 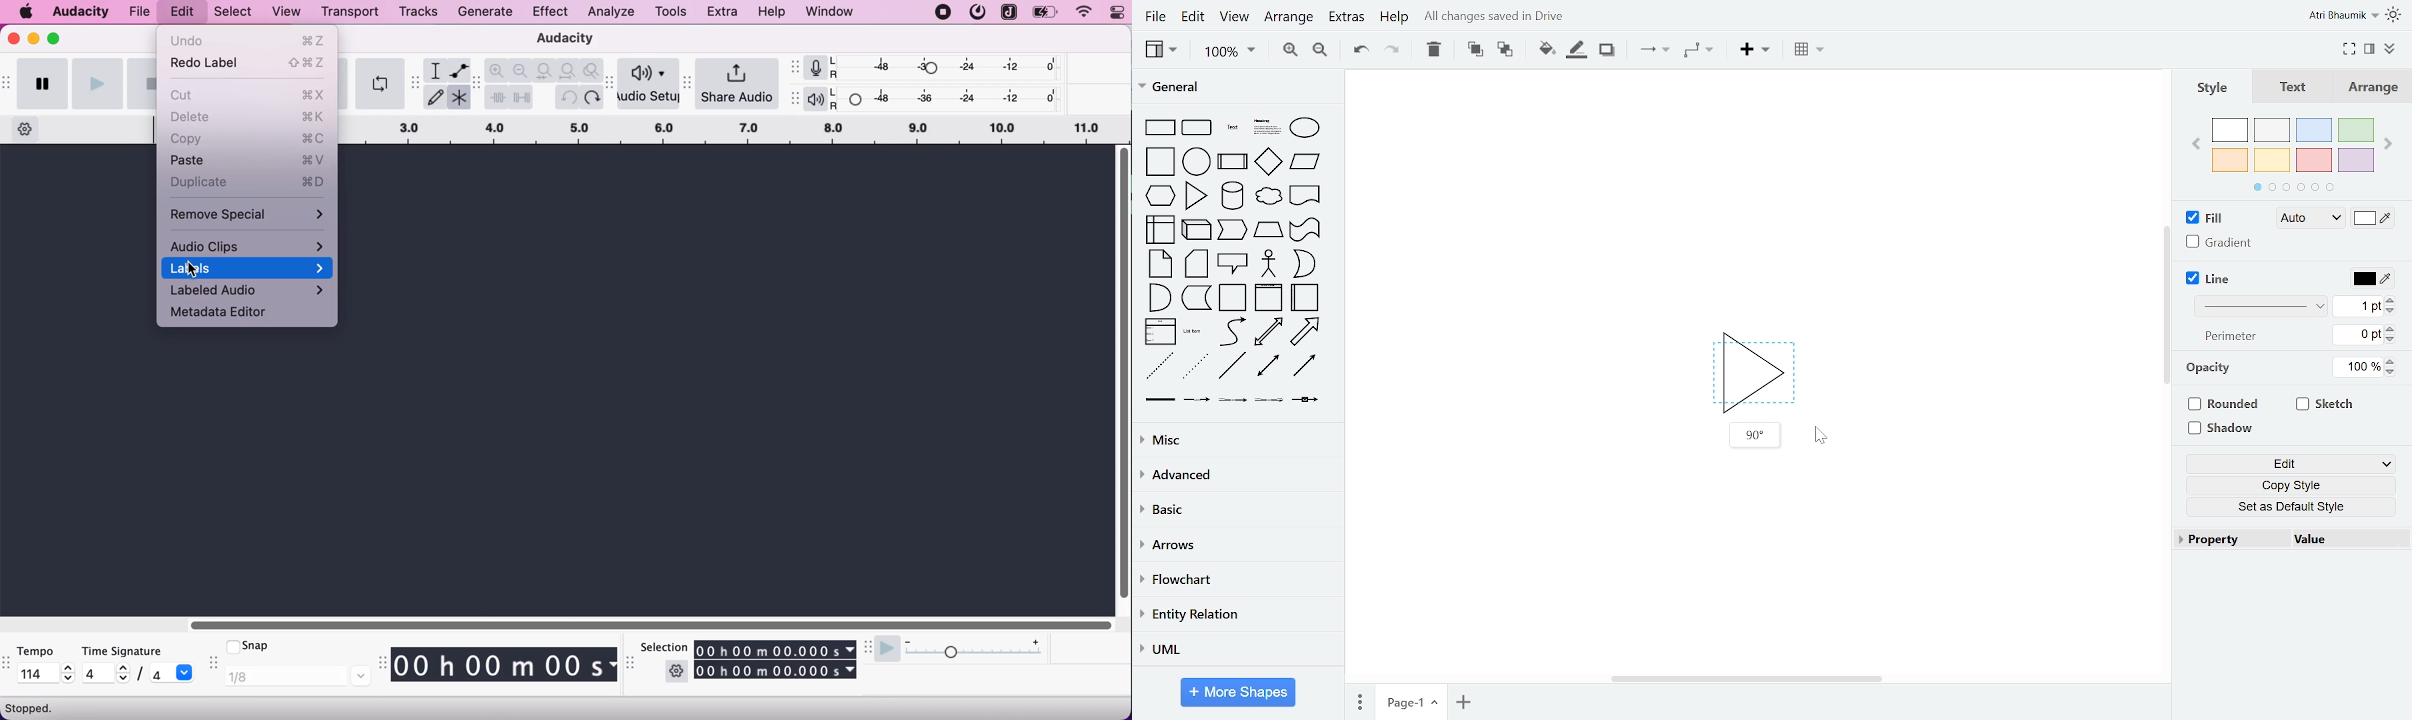 What do you see at coordinates (506, 666) in the screenshot?
I see `track timing` at bounding box center [506, 666].